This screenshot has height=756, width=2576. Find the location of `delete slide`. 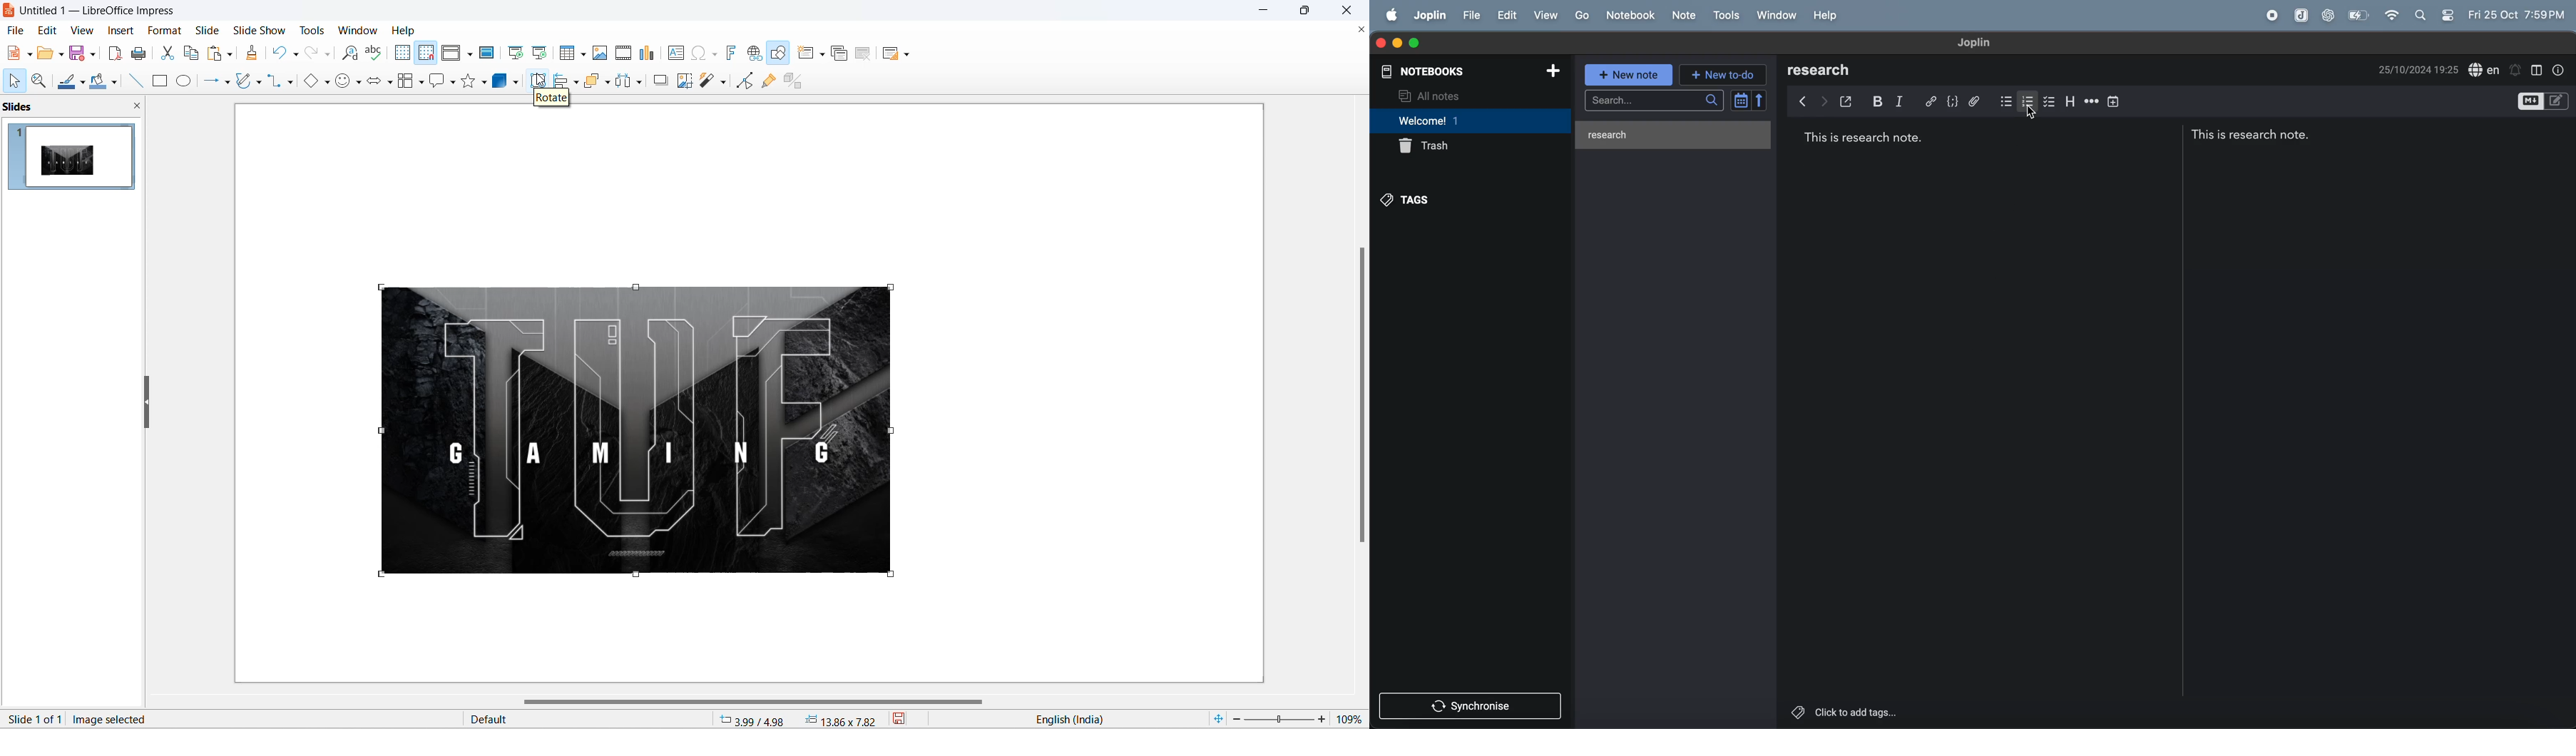

delete slide is located at coordinates (864, 56).